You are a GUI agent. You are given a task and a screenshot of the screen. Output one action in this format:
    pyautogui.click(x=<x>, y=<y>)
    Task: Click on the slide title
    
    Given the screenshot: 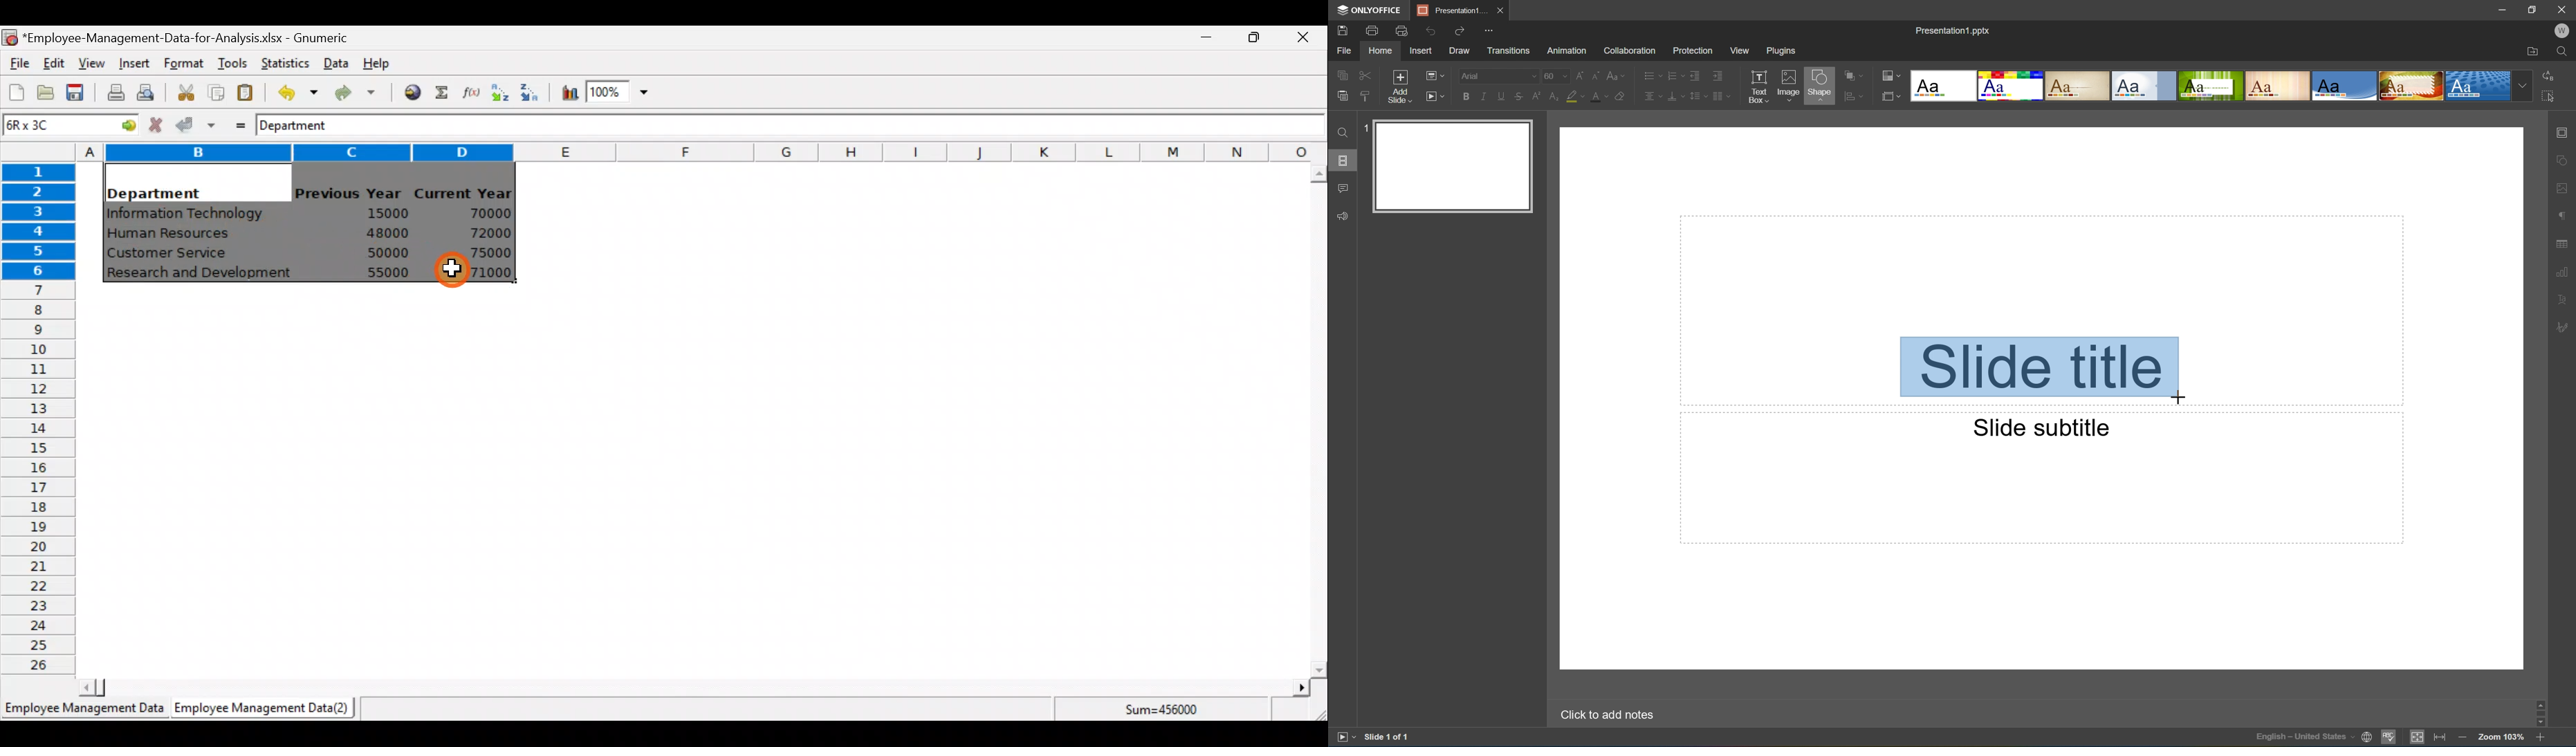 What is the action you would take?
    pyautogui.click(x=2040, y=370)
    